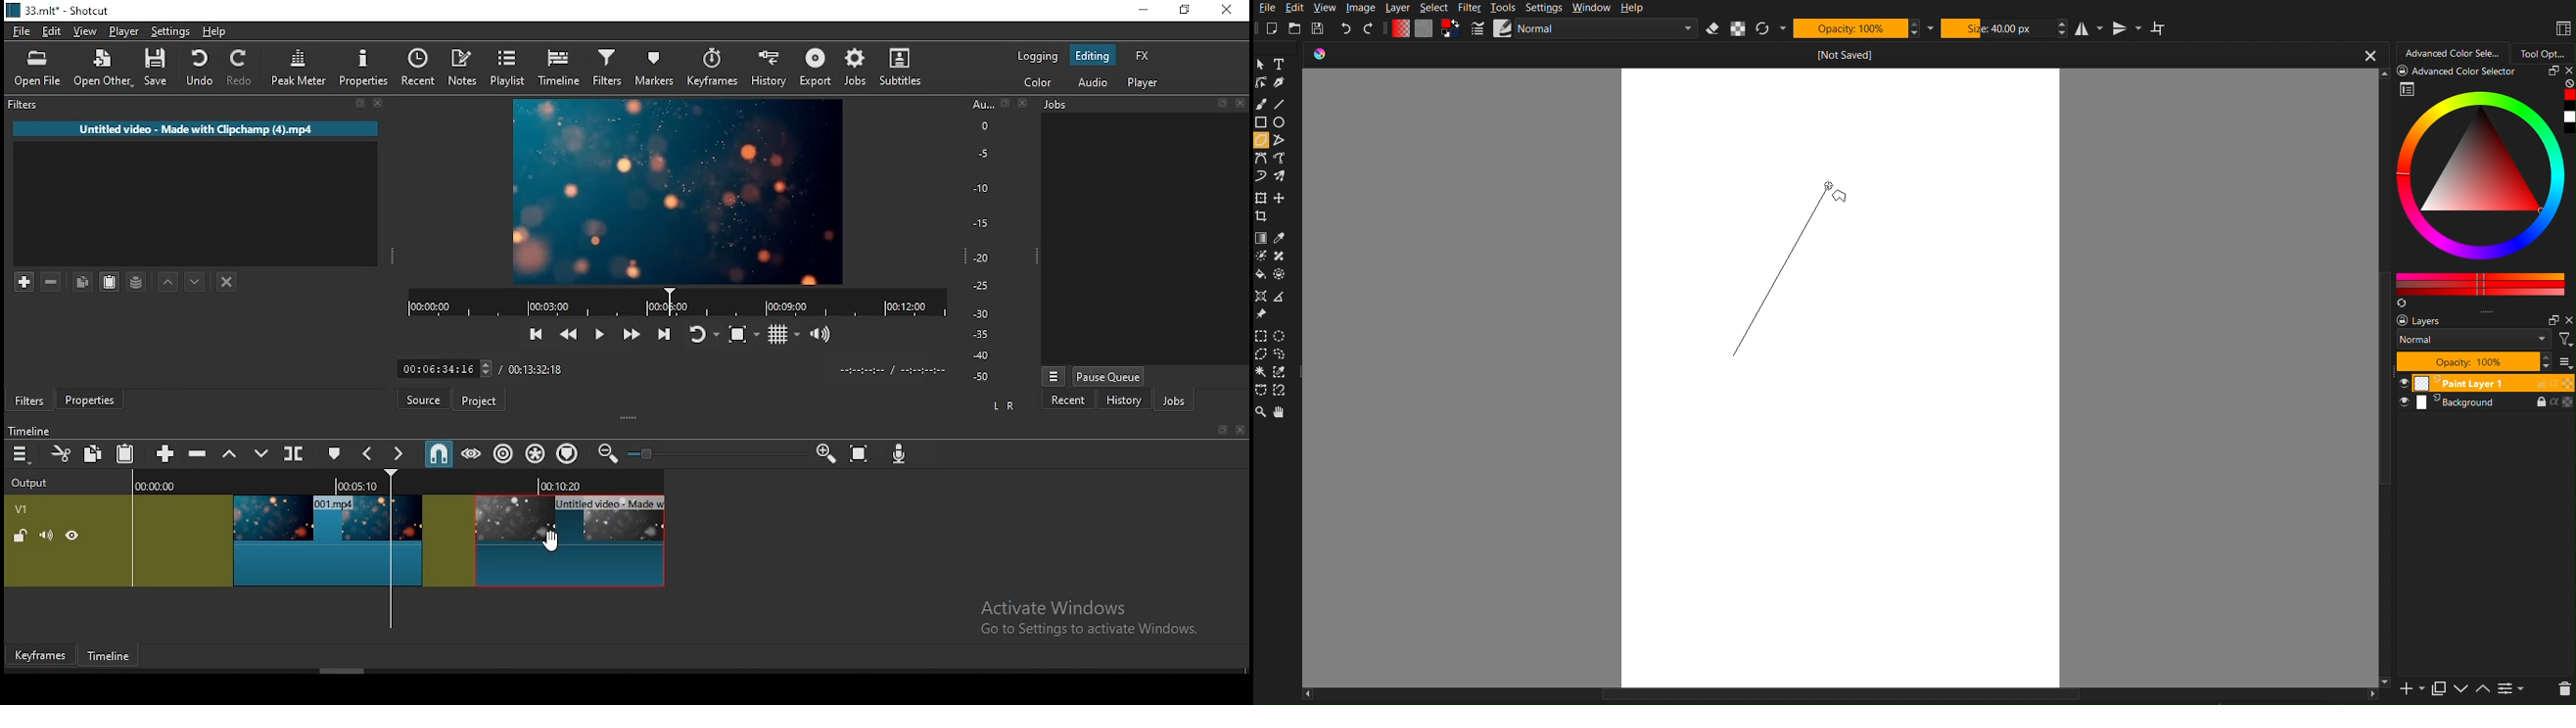 The image size is (2576, 728). I want to click on restore panel, so click(2551, 72).